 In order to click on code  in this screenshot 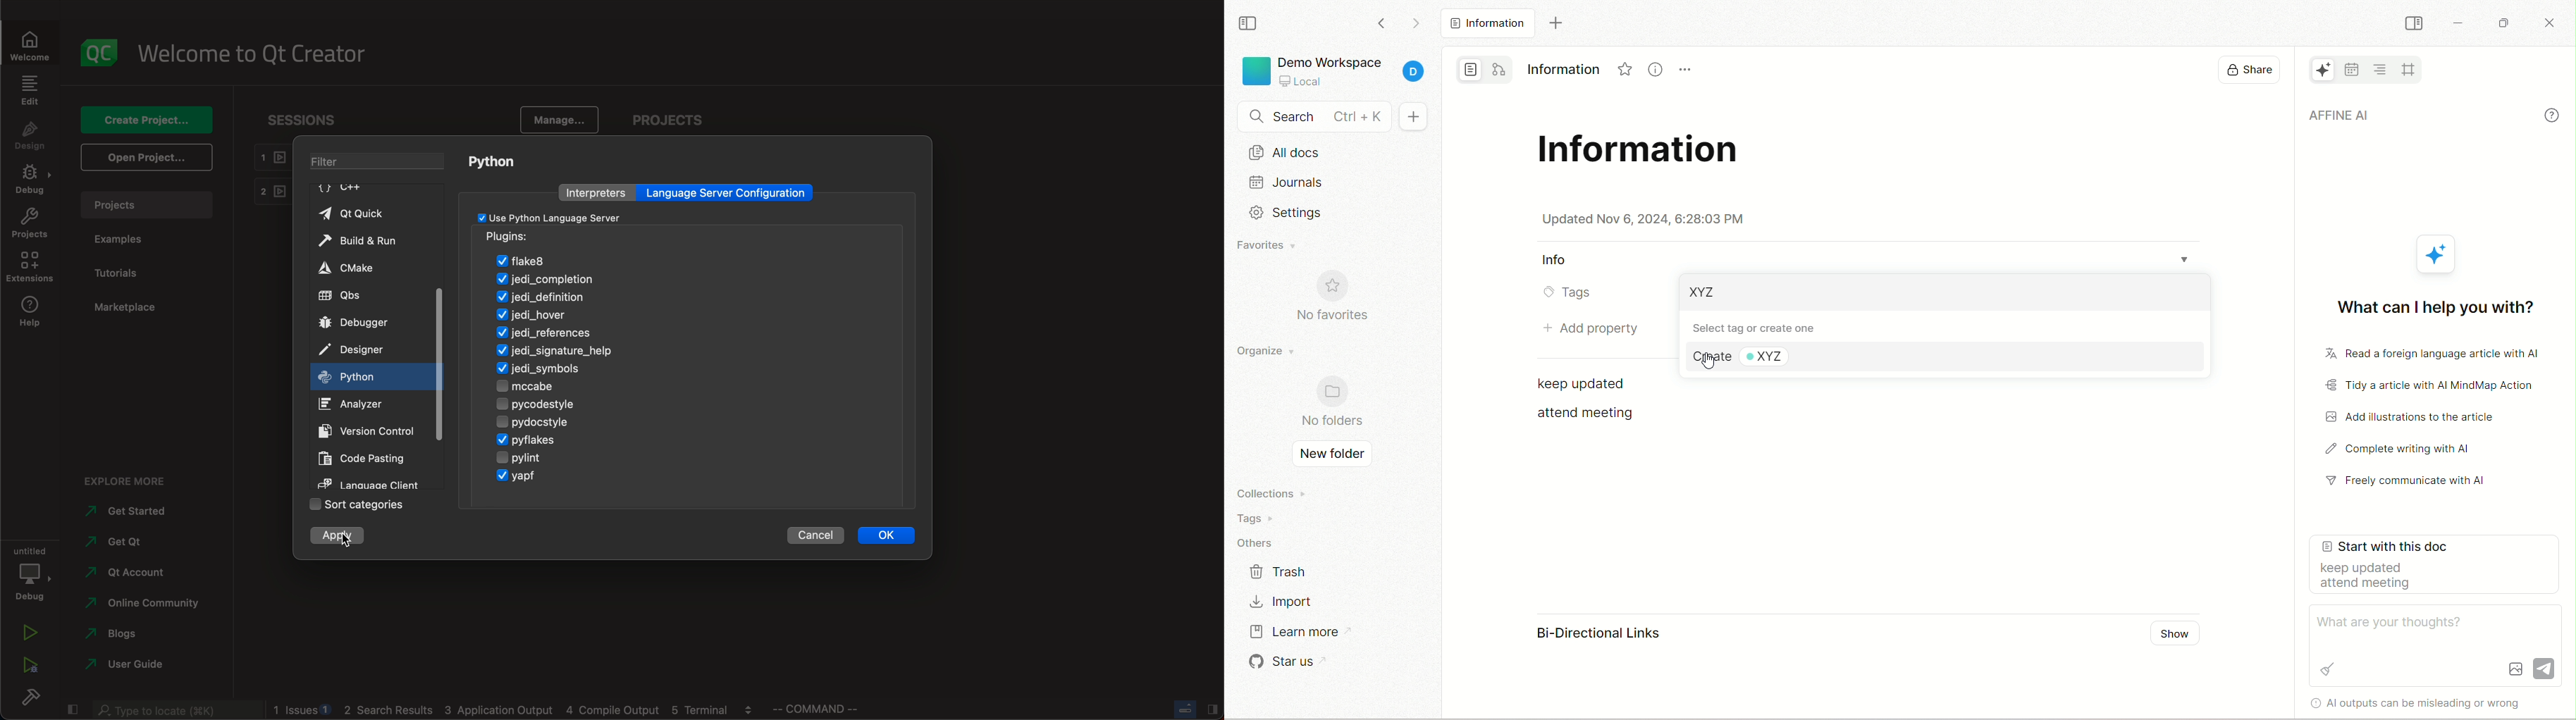, I will do `click(367, 456)`.